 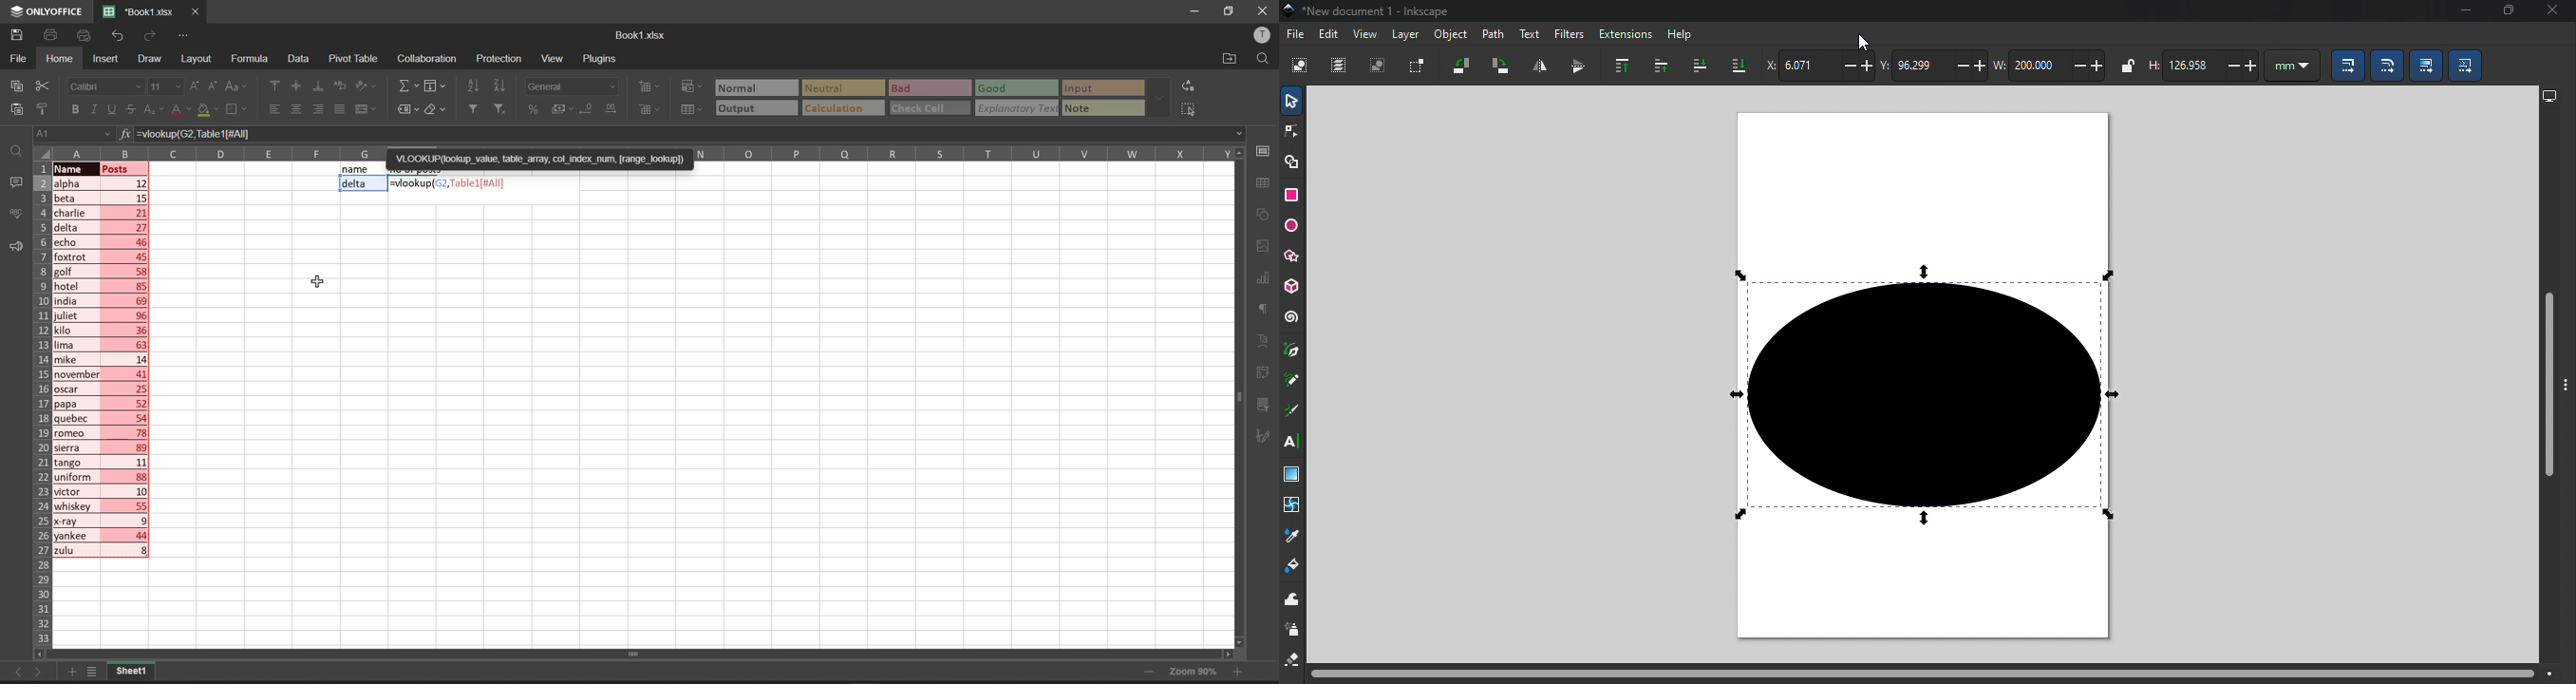 What do you see at coordinates (1270, 401) in the screenshot?
I see `slicer settings` at bounding box center [1270, 401].